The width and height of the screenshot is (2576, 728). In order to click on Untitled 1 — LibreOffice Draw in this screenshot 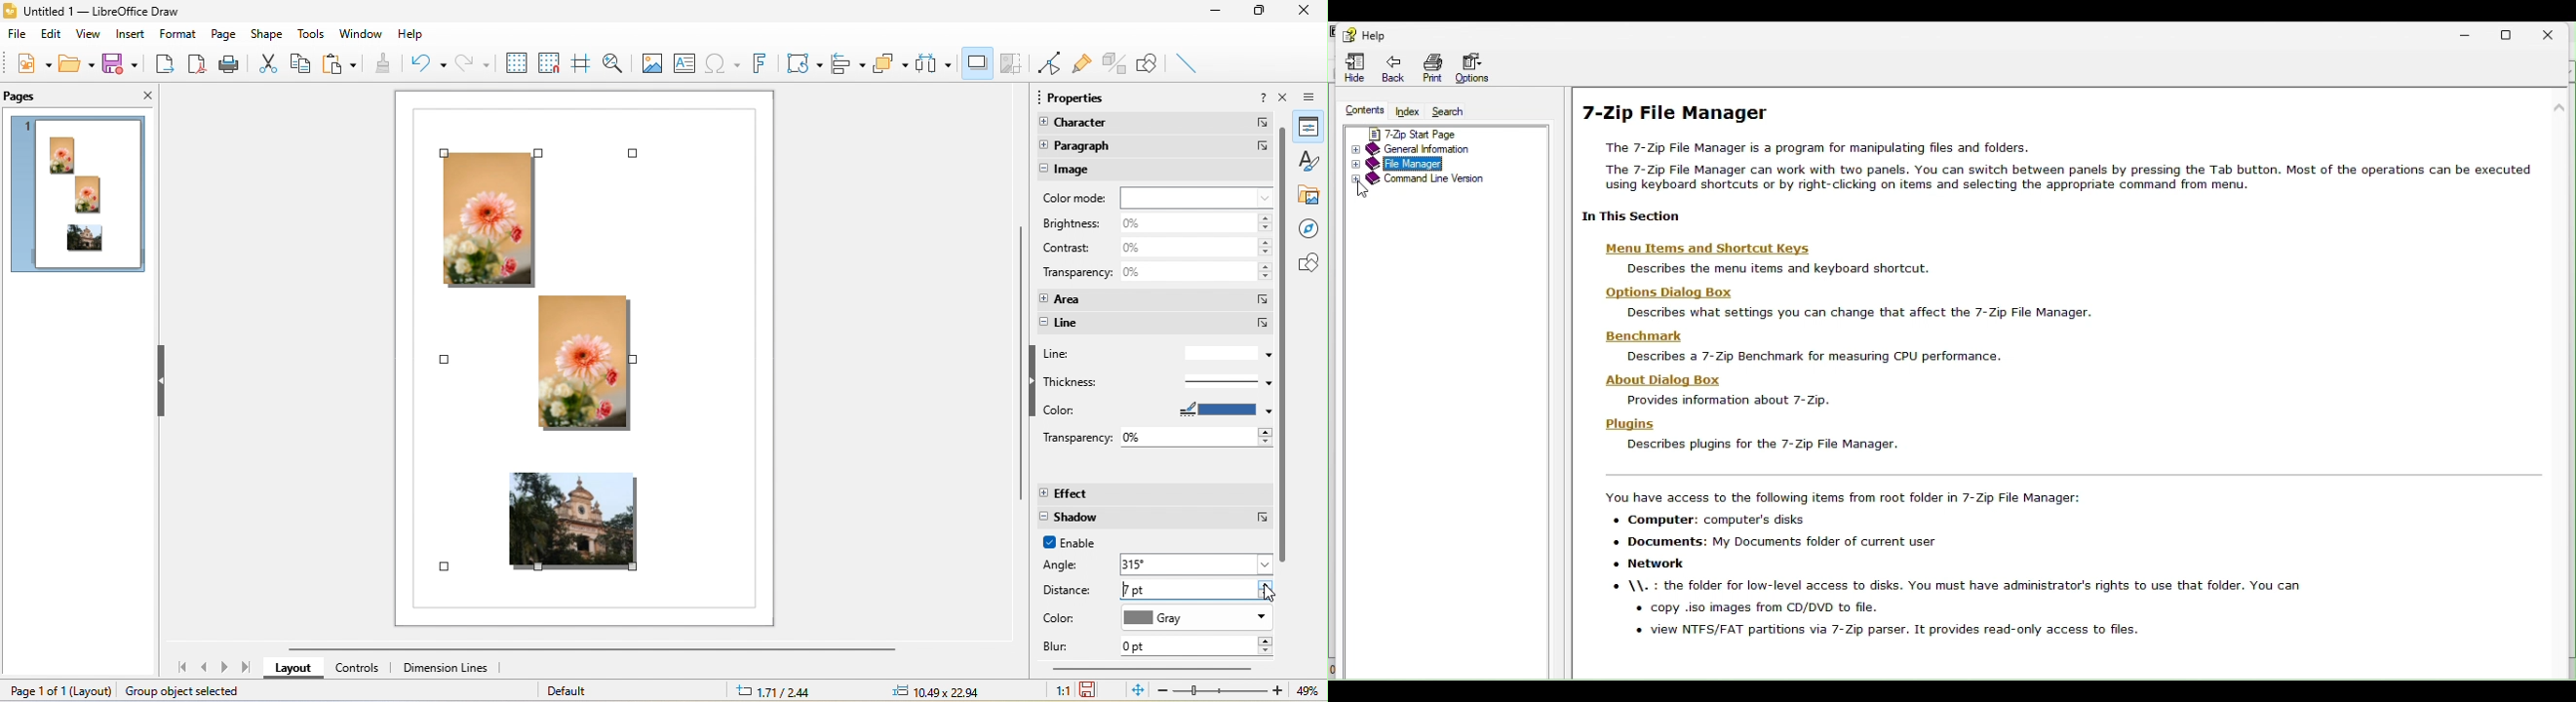, I will do `click(91, 12)`.